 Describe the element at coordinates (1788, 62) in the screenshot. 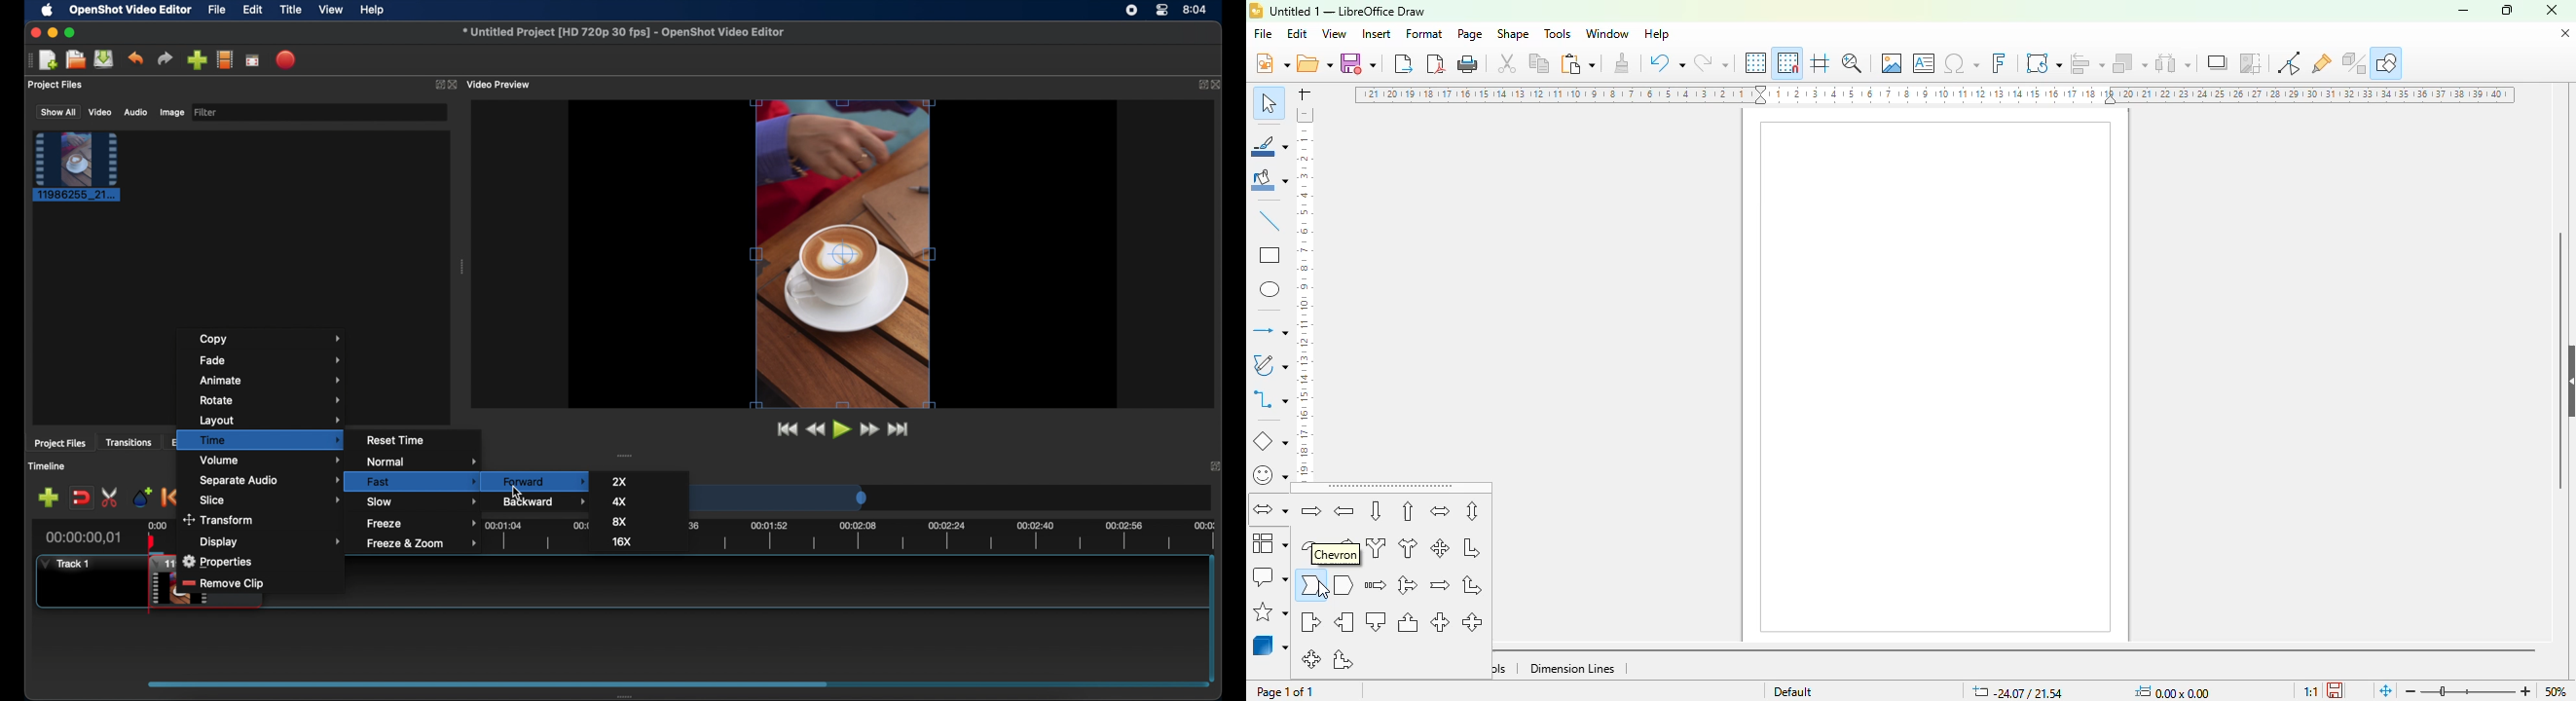

I see `snap to grid` at that location.